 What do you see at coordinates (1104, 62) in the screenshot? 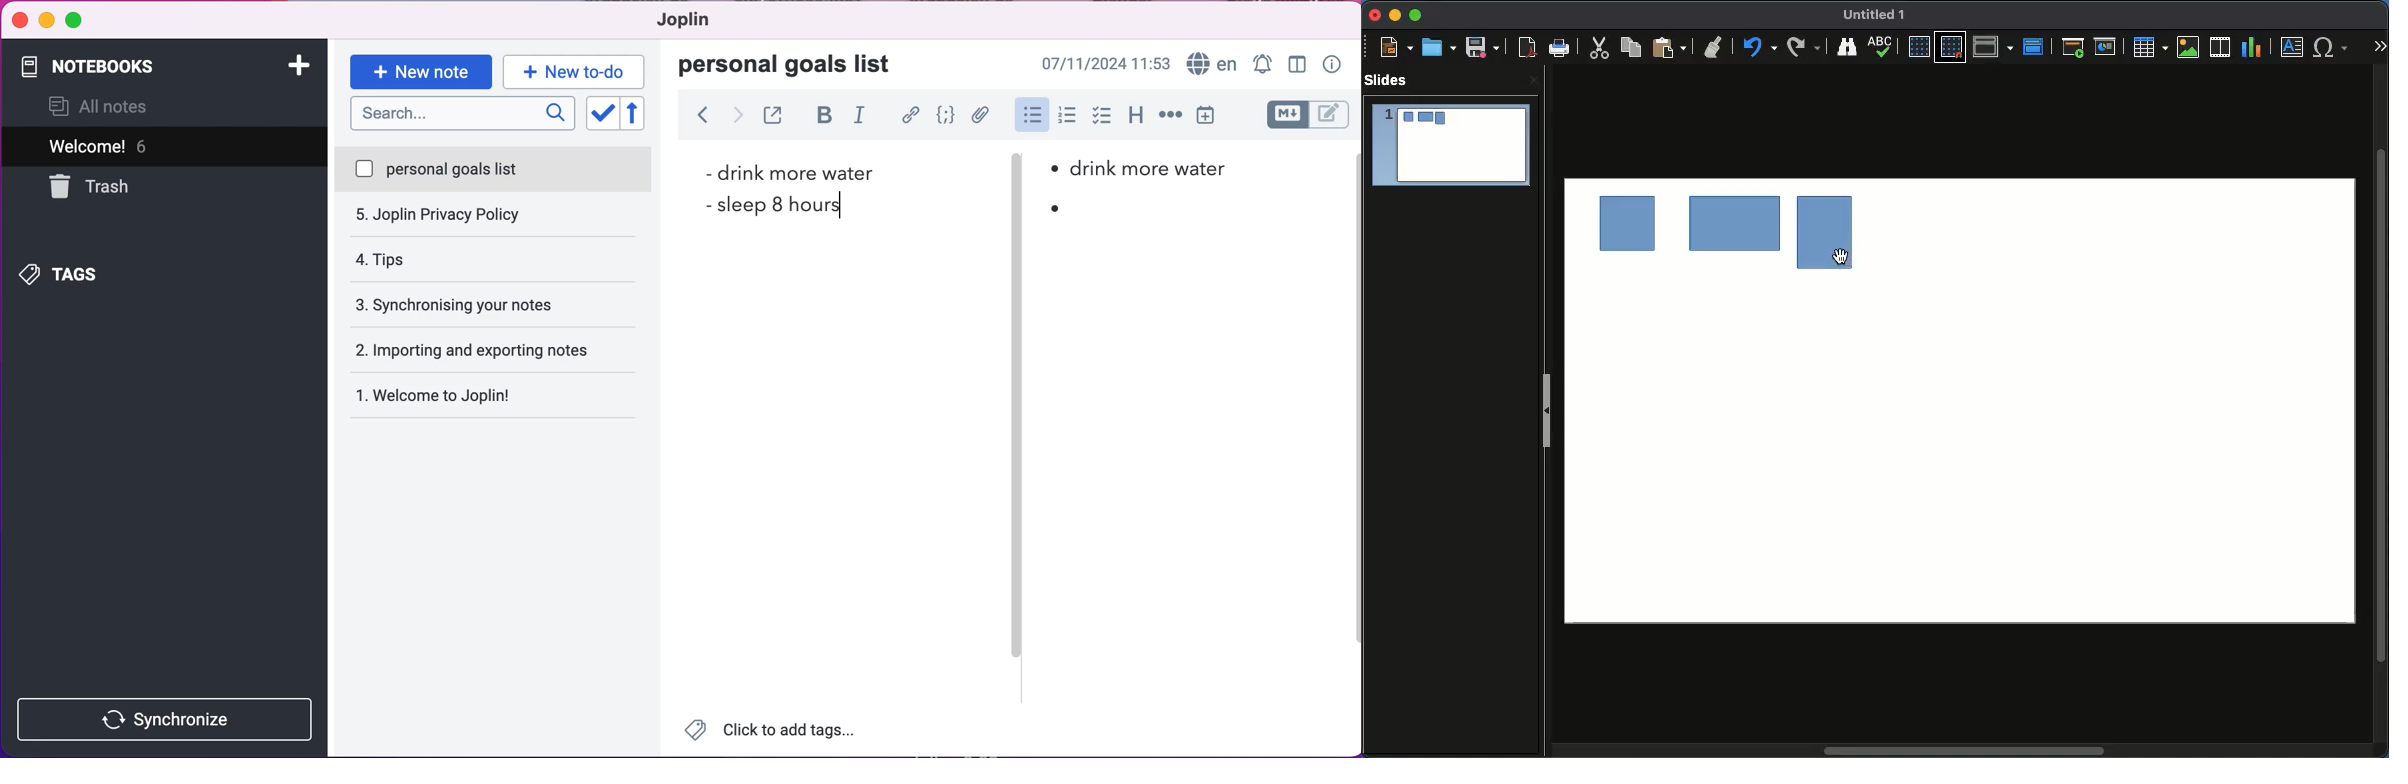
I see `07/11/2024 09:03` at bounding box center [1104, 62].